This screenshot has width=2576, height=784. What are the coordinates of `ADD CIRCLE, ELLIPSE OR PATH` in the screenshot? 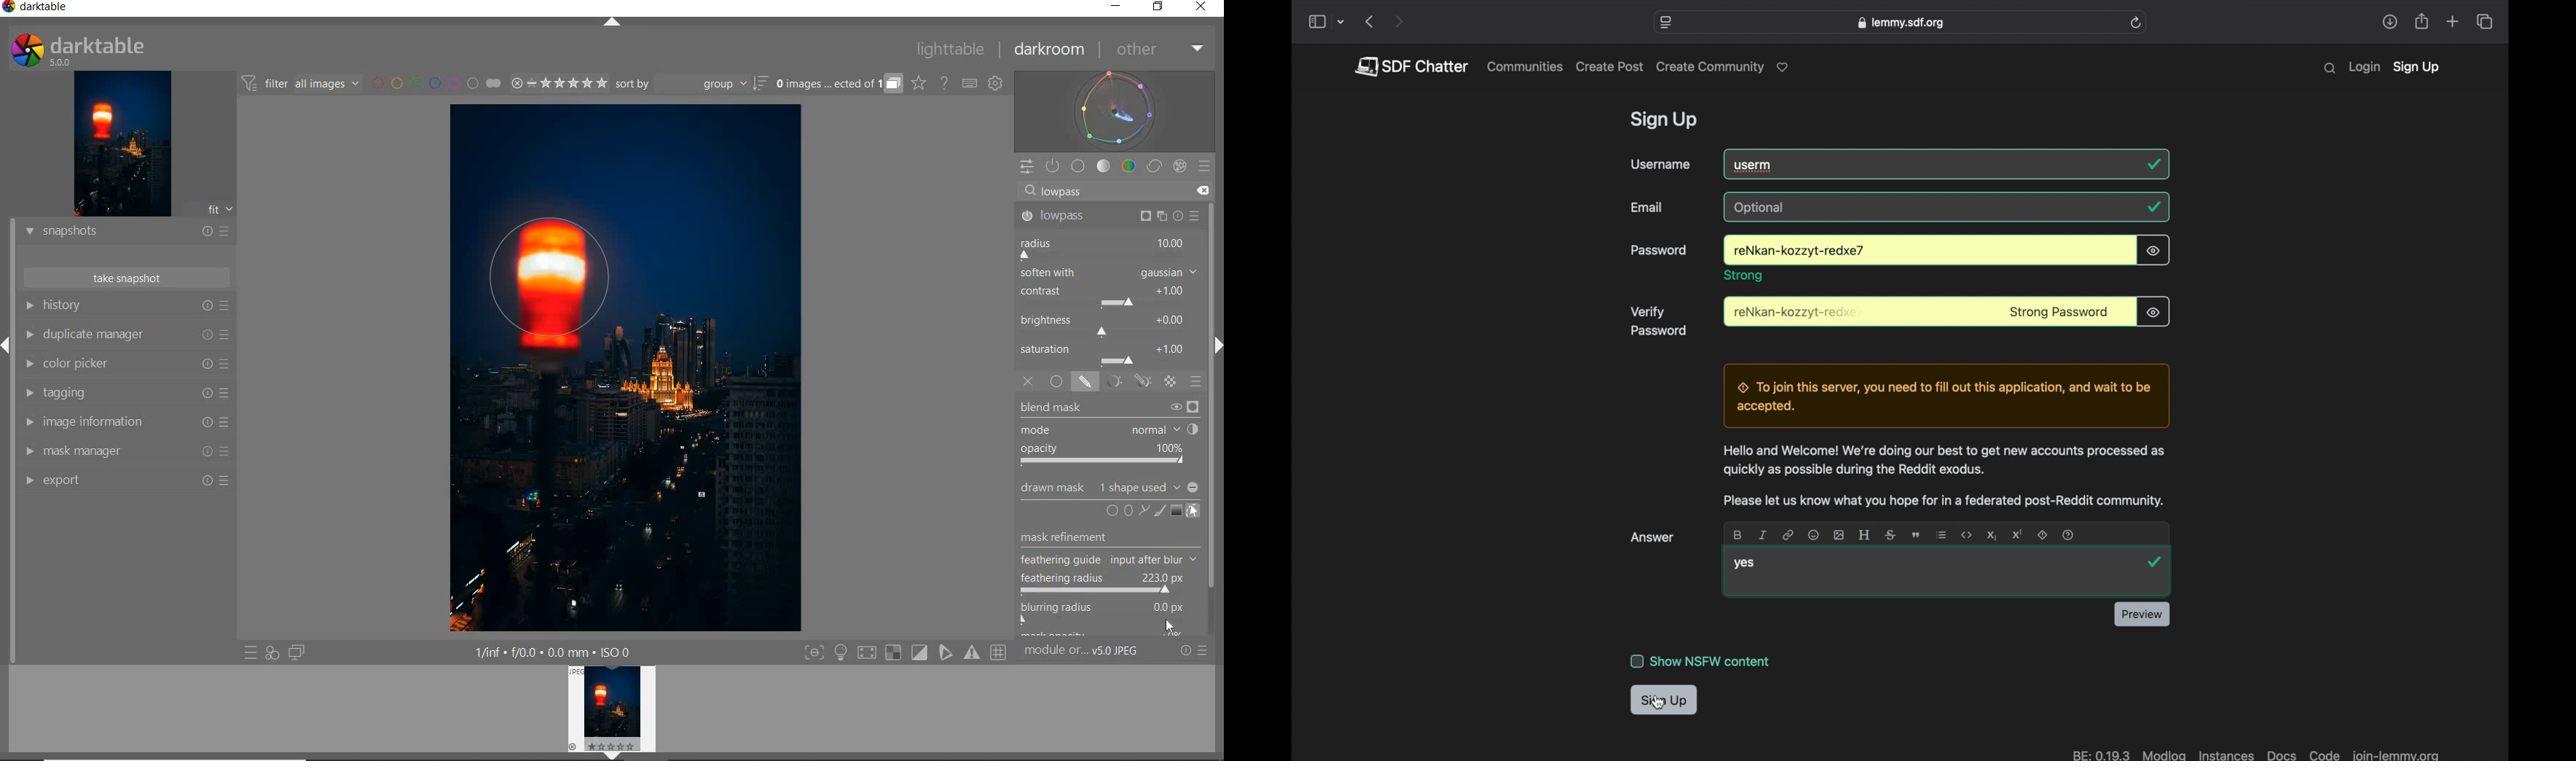 It's located at (1125, 510).